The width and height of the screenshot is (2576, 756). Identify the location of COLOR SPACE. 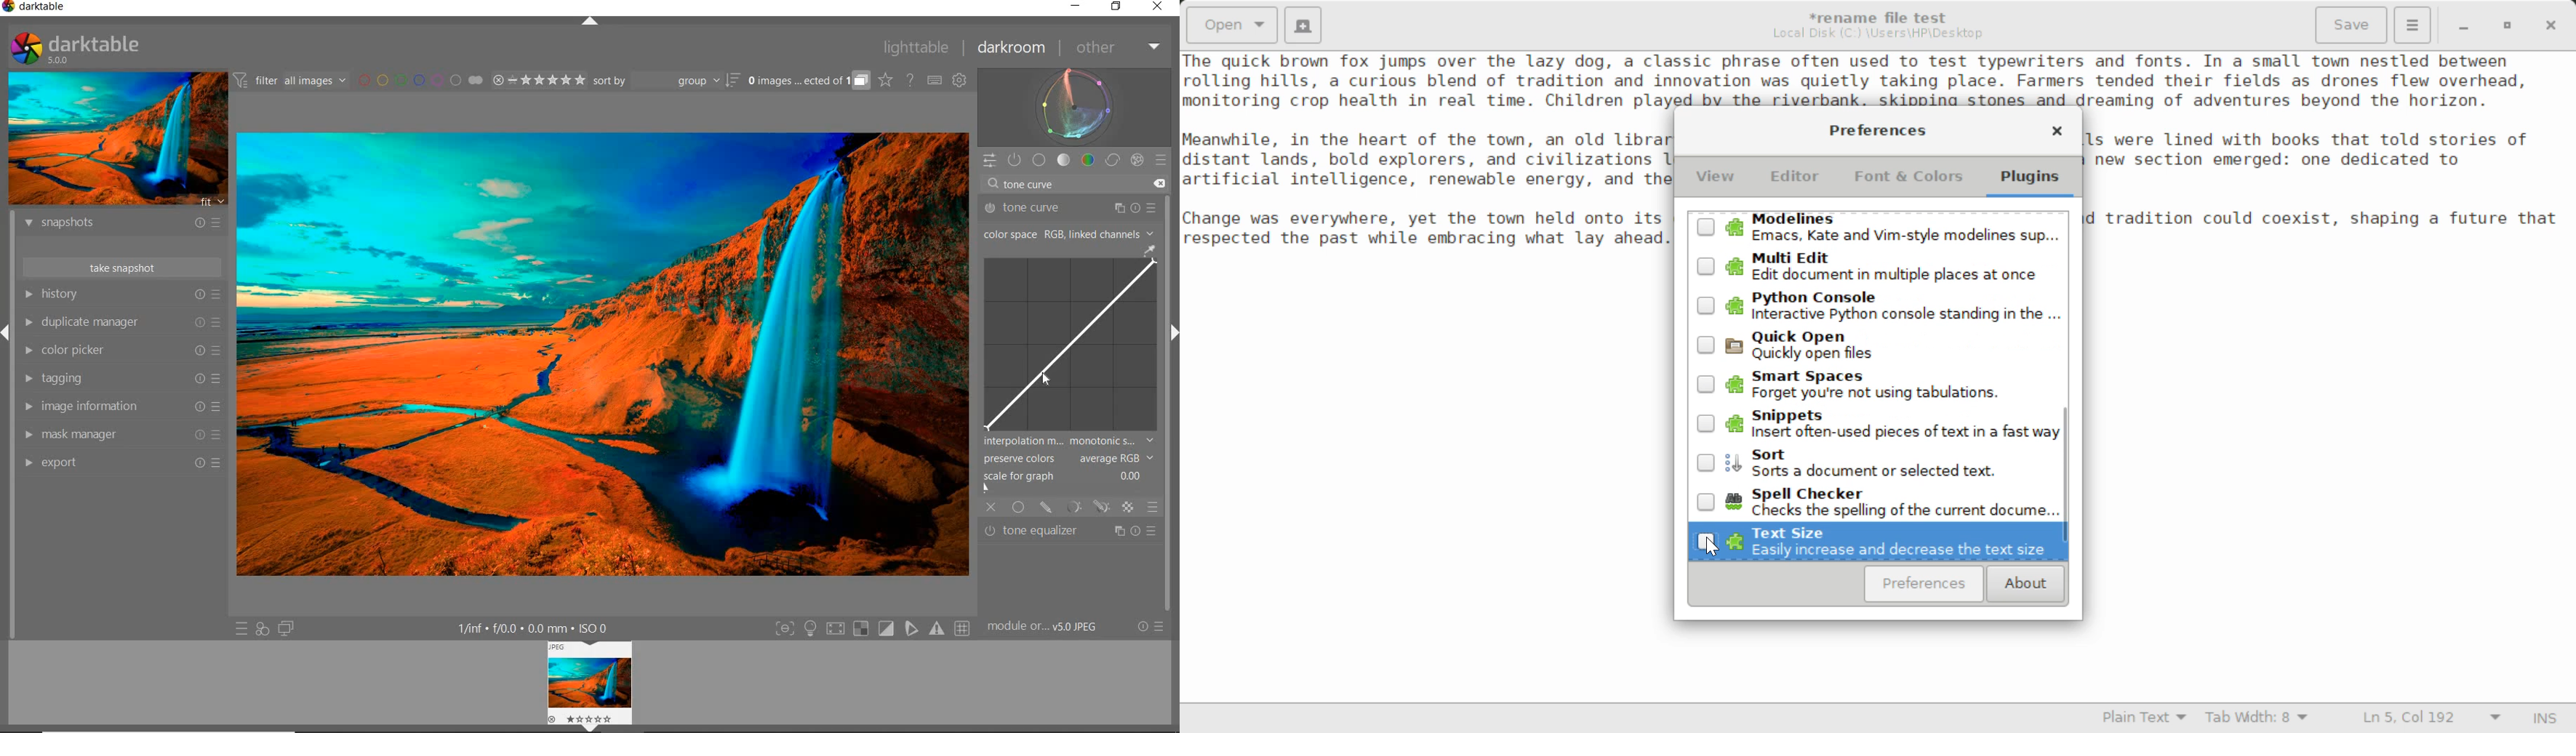
(1069, 233).